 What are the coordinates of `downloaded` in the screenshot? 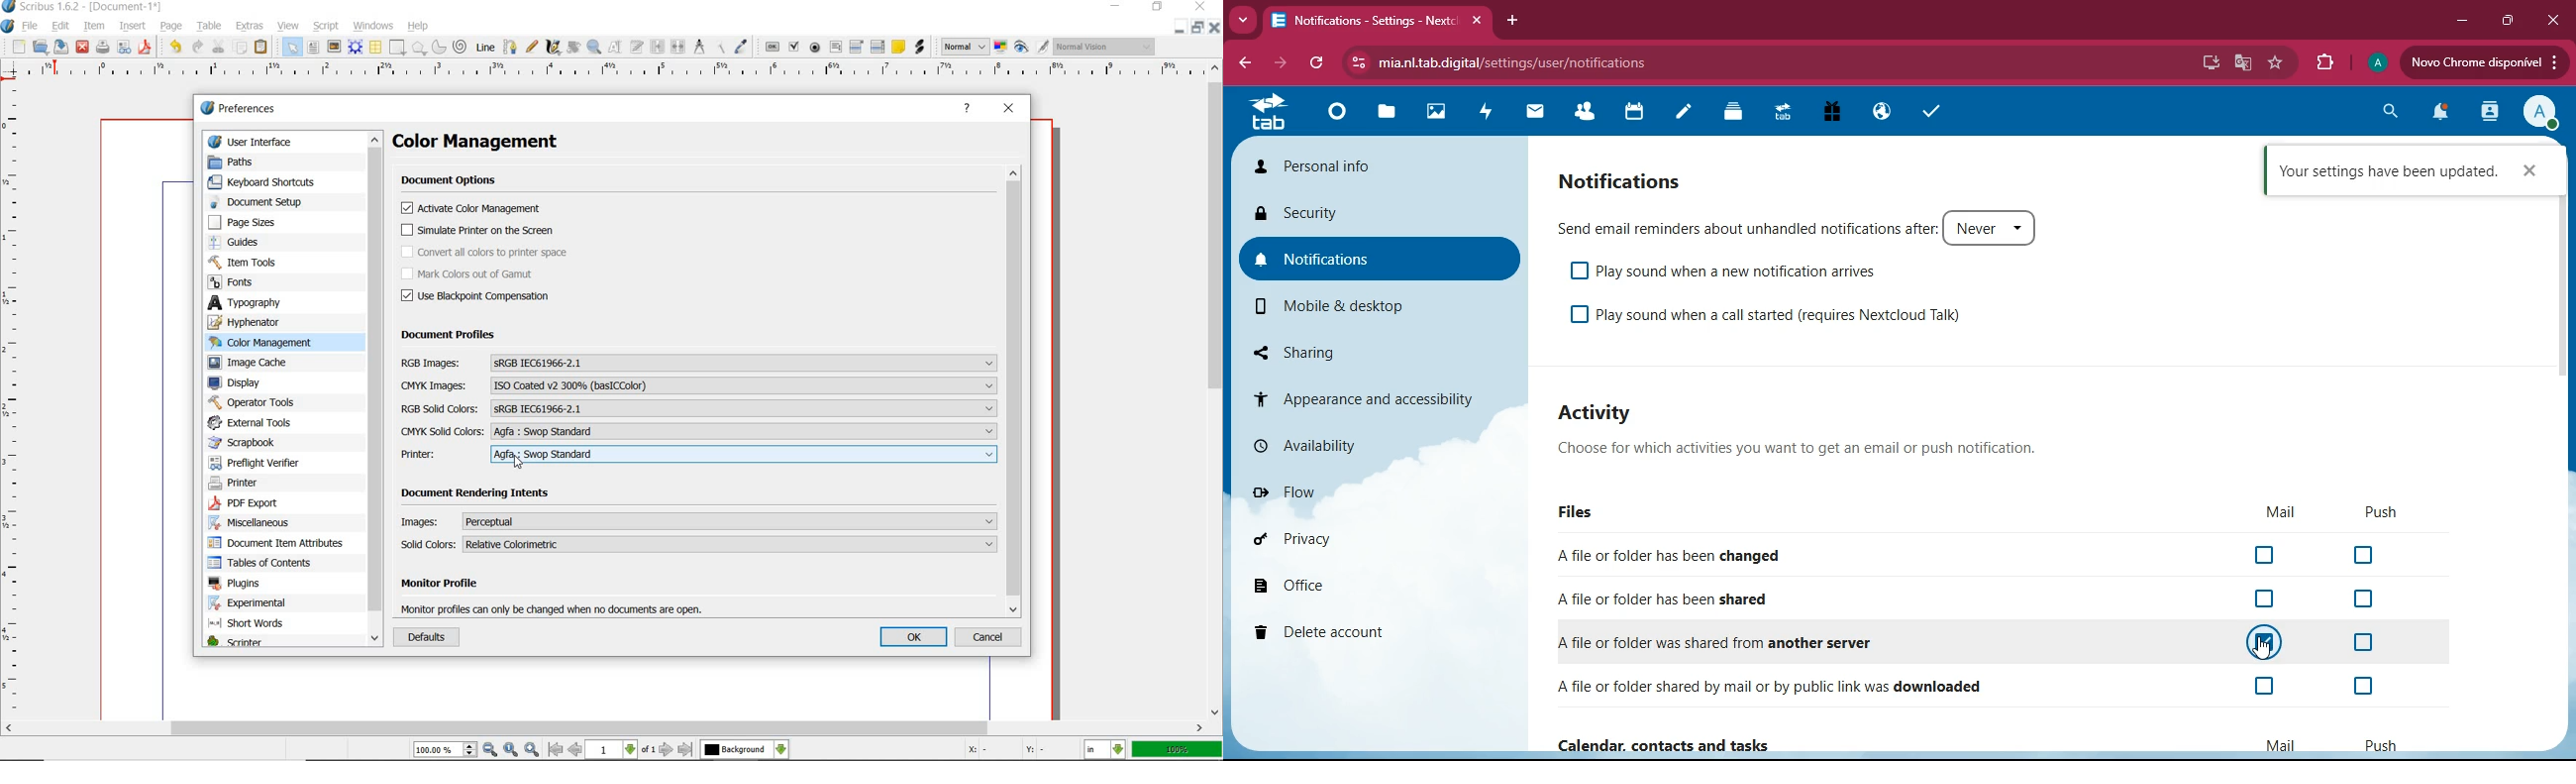 It's located at (1786, 686).